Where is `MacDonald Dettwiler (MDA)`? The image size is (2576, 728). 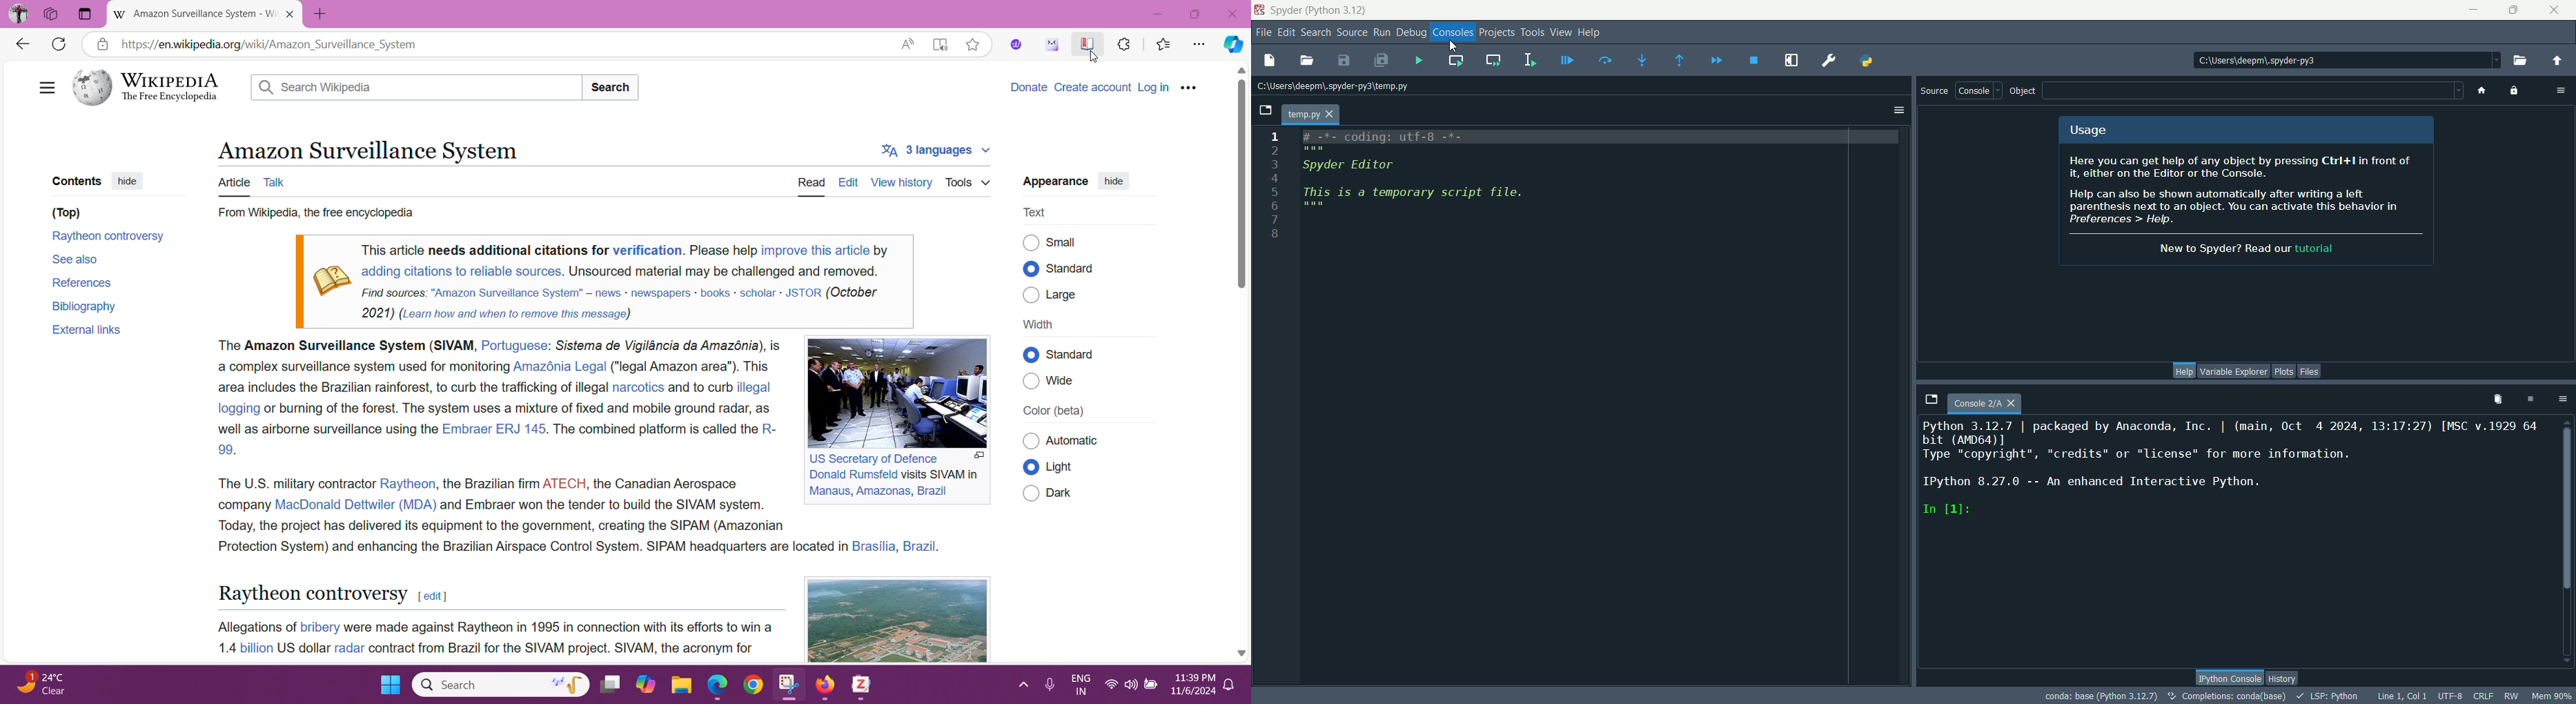
MacDonald Dettwiler (MDA) is located at coordinates (355, 504).